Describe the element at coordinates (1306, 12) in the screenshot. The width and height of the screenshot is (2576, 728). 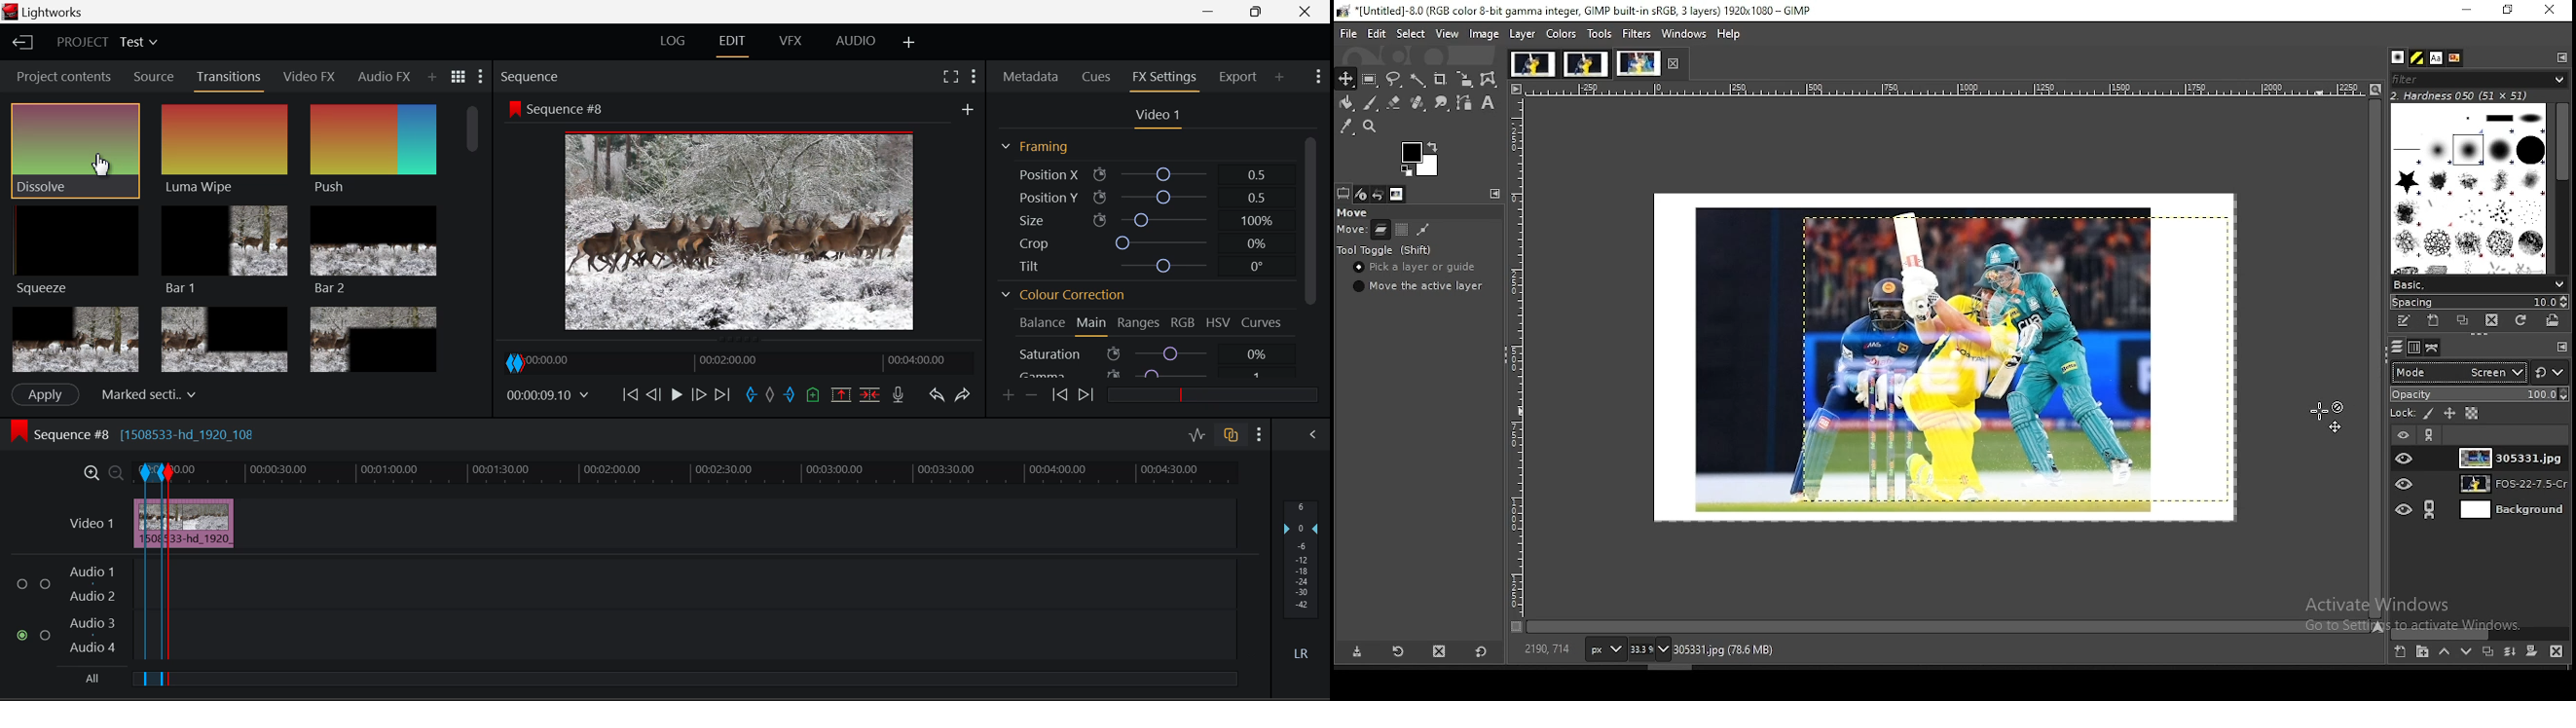
I see `Close` at that location.